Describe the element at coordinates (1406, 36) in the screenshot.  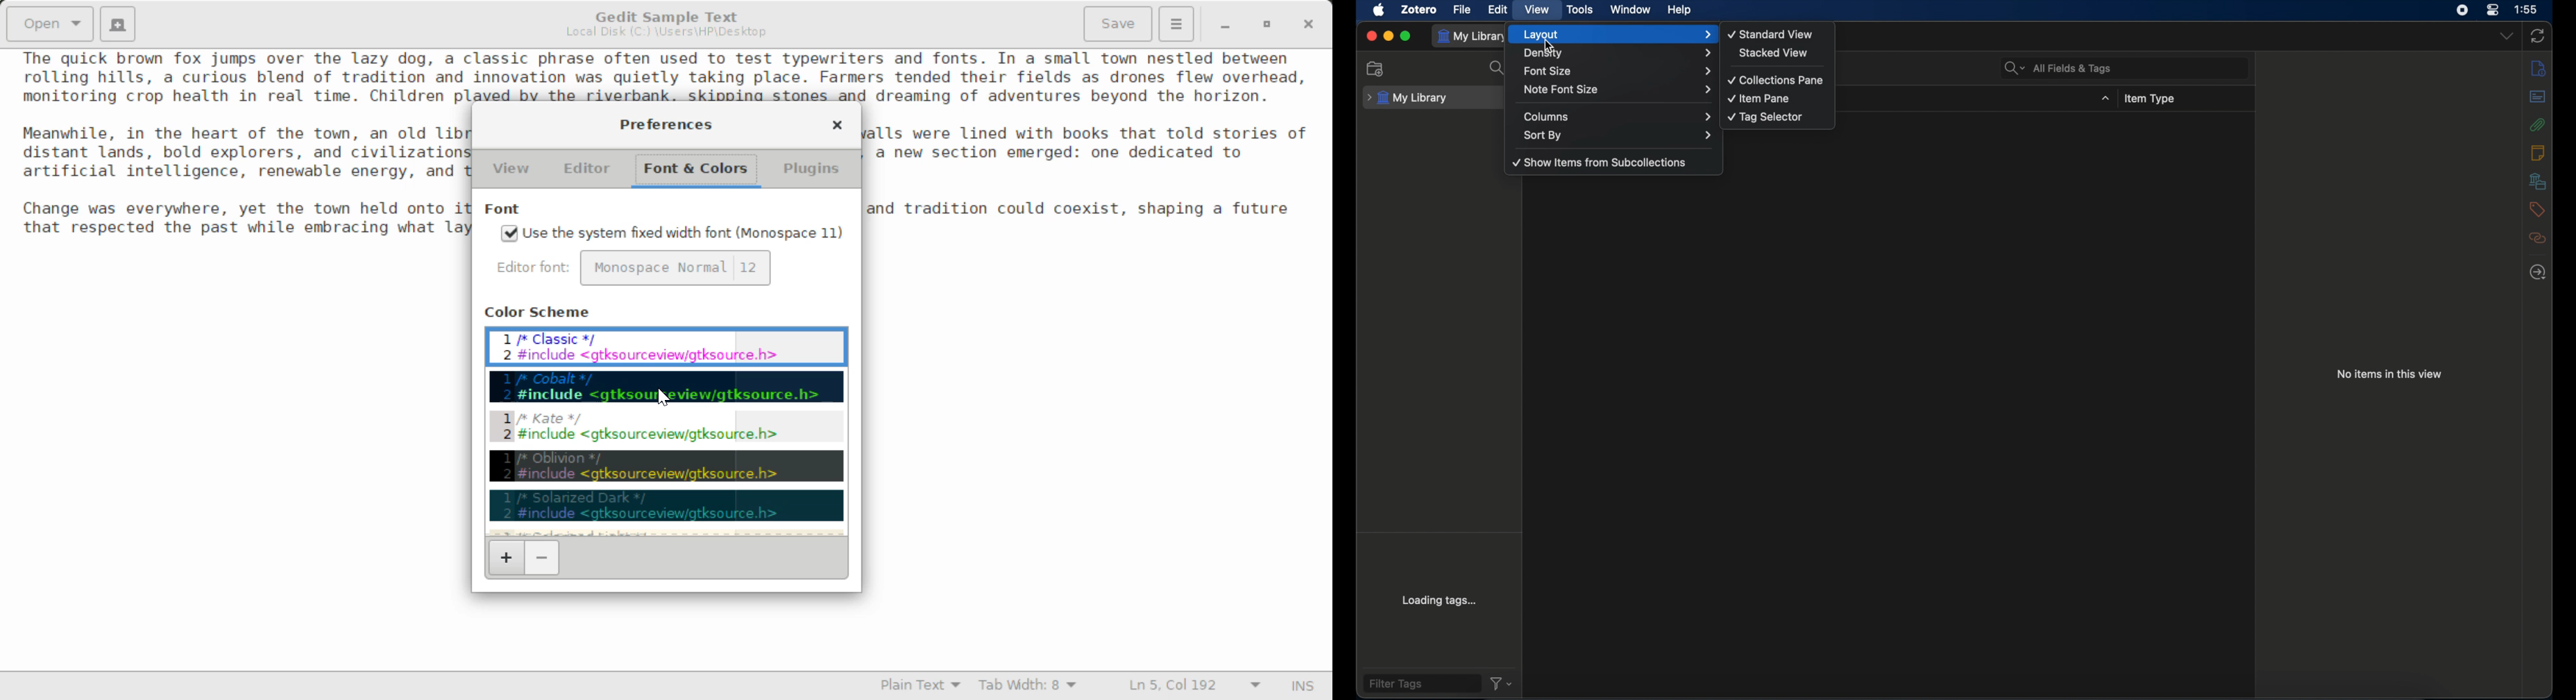
I see `maximize` at that location.